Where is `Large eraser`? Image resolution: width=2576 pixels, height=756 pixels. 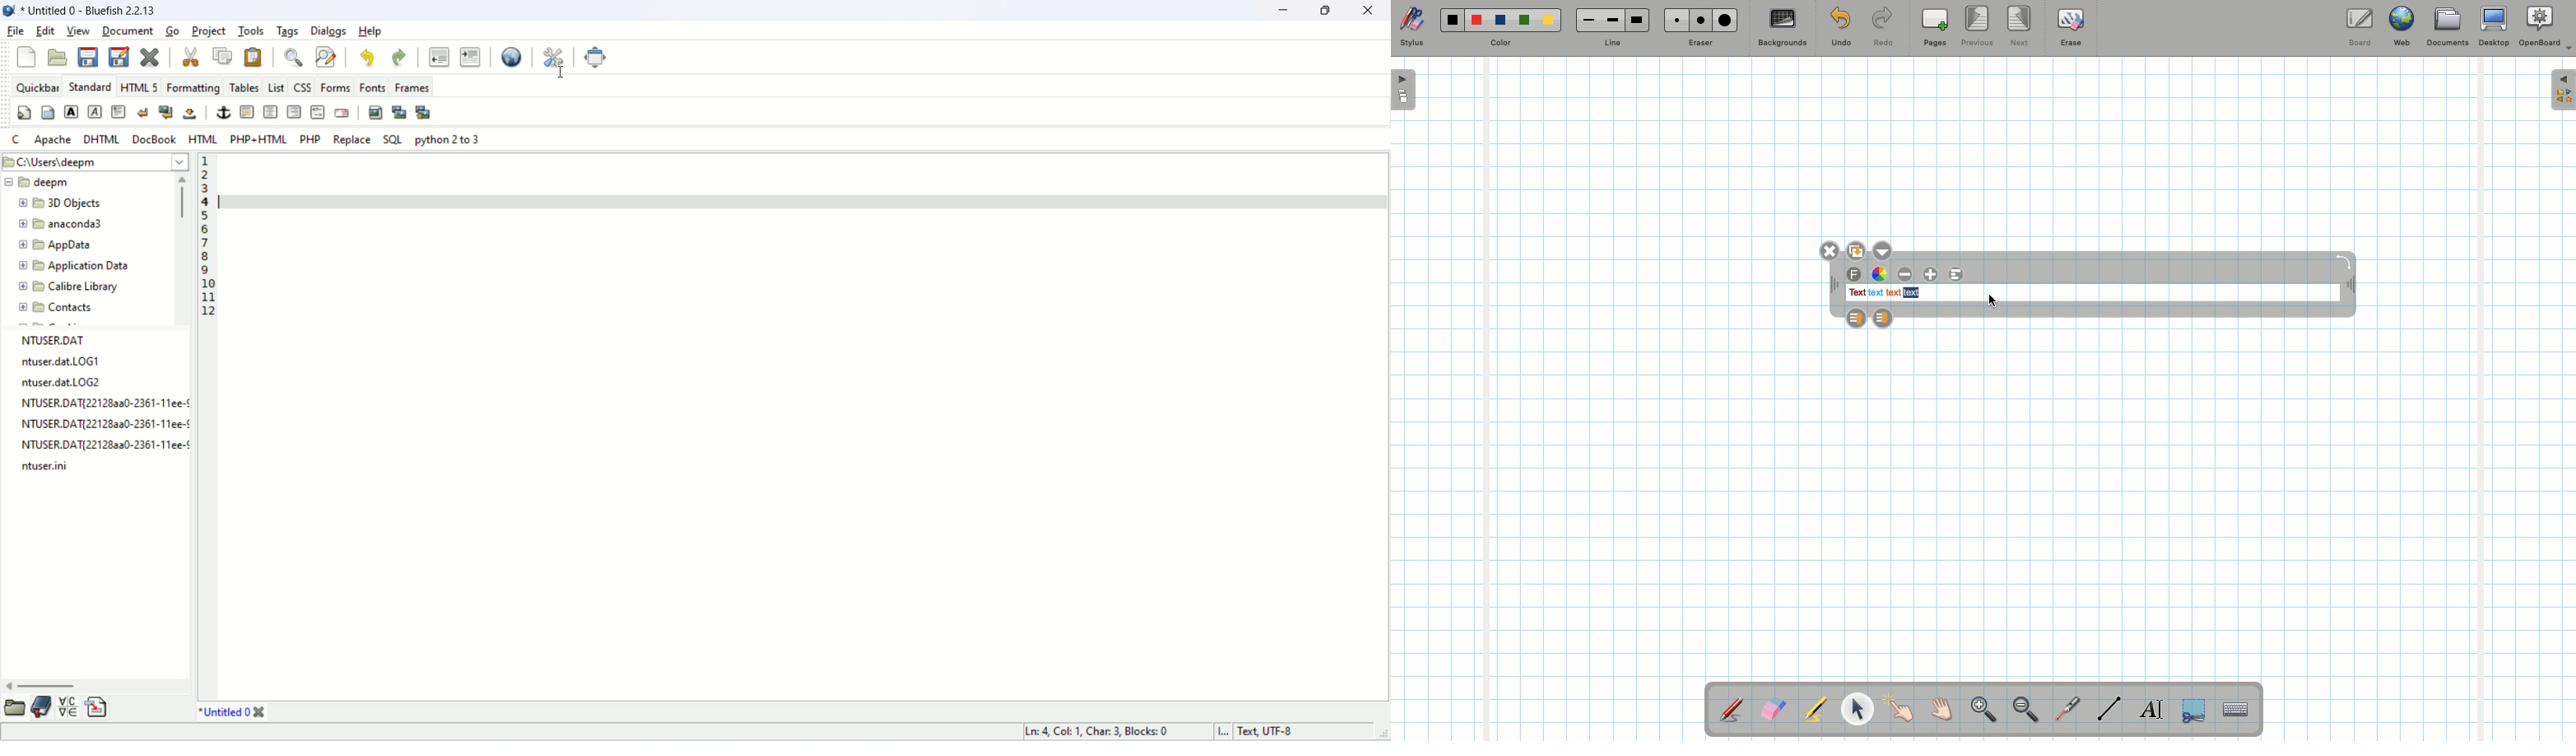
Large eraser is located at coordinates (1725, 20).